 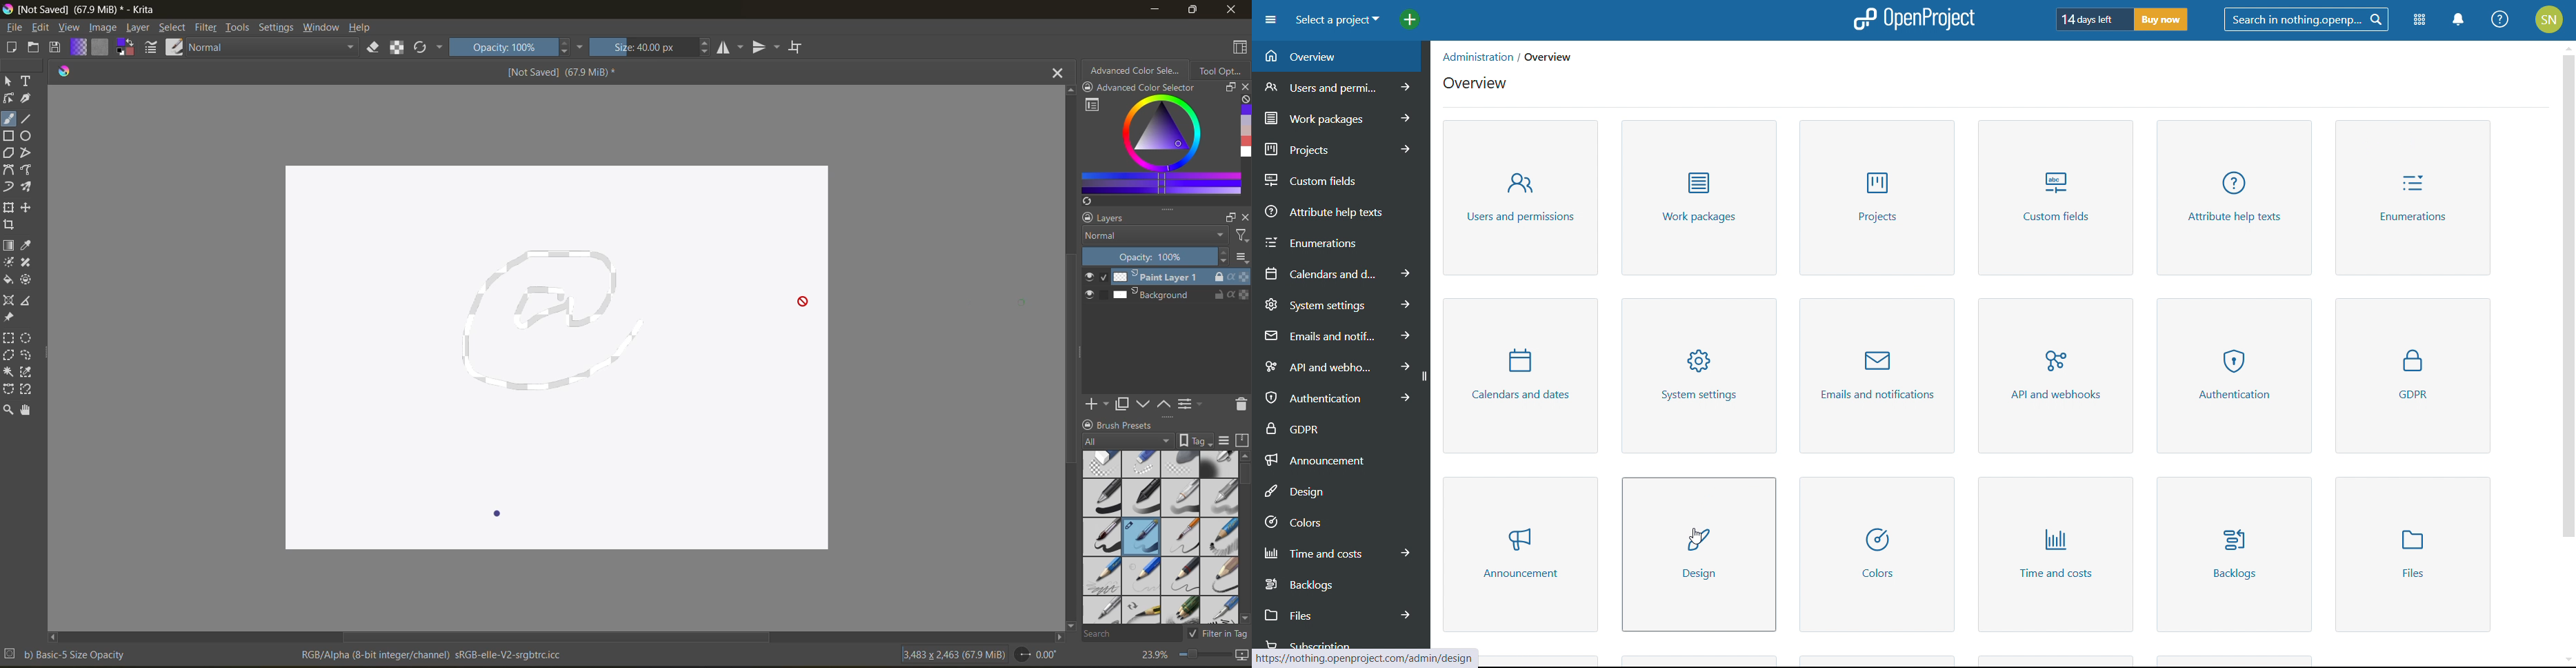 What do you see at coordinates (1101, 537) in the screenshot?
I see `black brush` at bounding box center [1101, 537].